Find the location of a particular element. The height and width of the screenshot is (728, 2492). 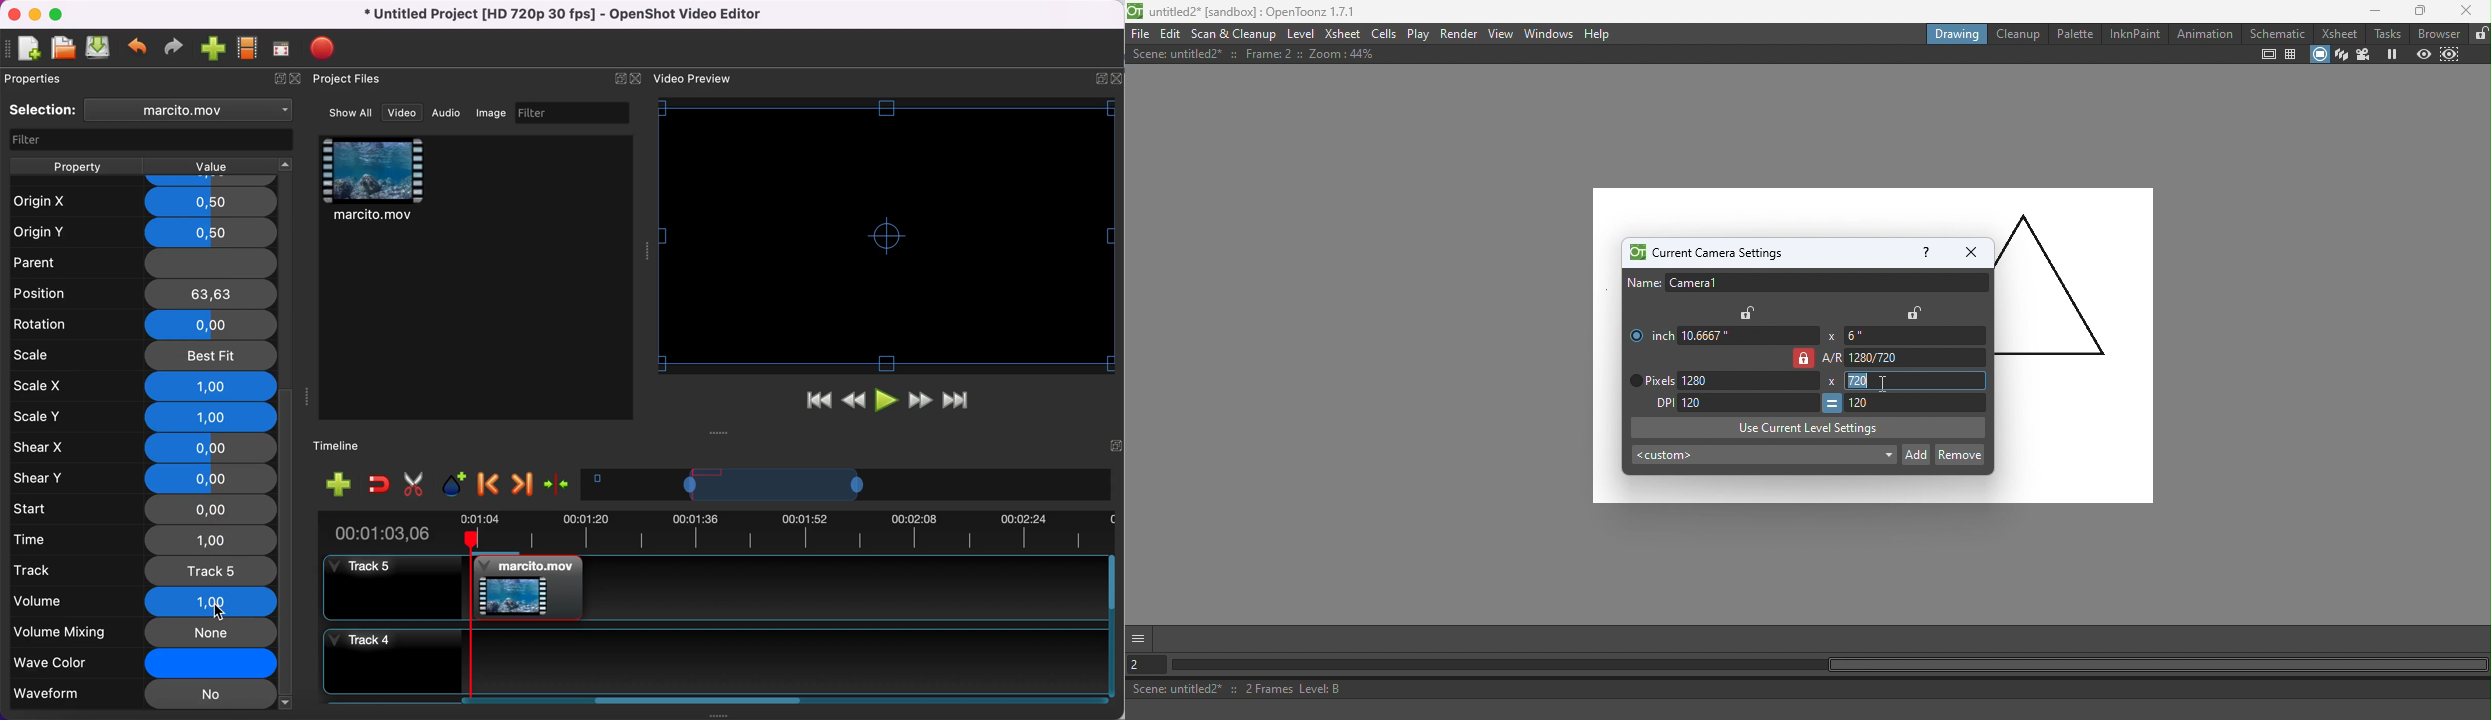

add marker is located at coordinates (456, 485).